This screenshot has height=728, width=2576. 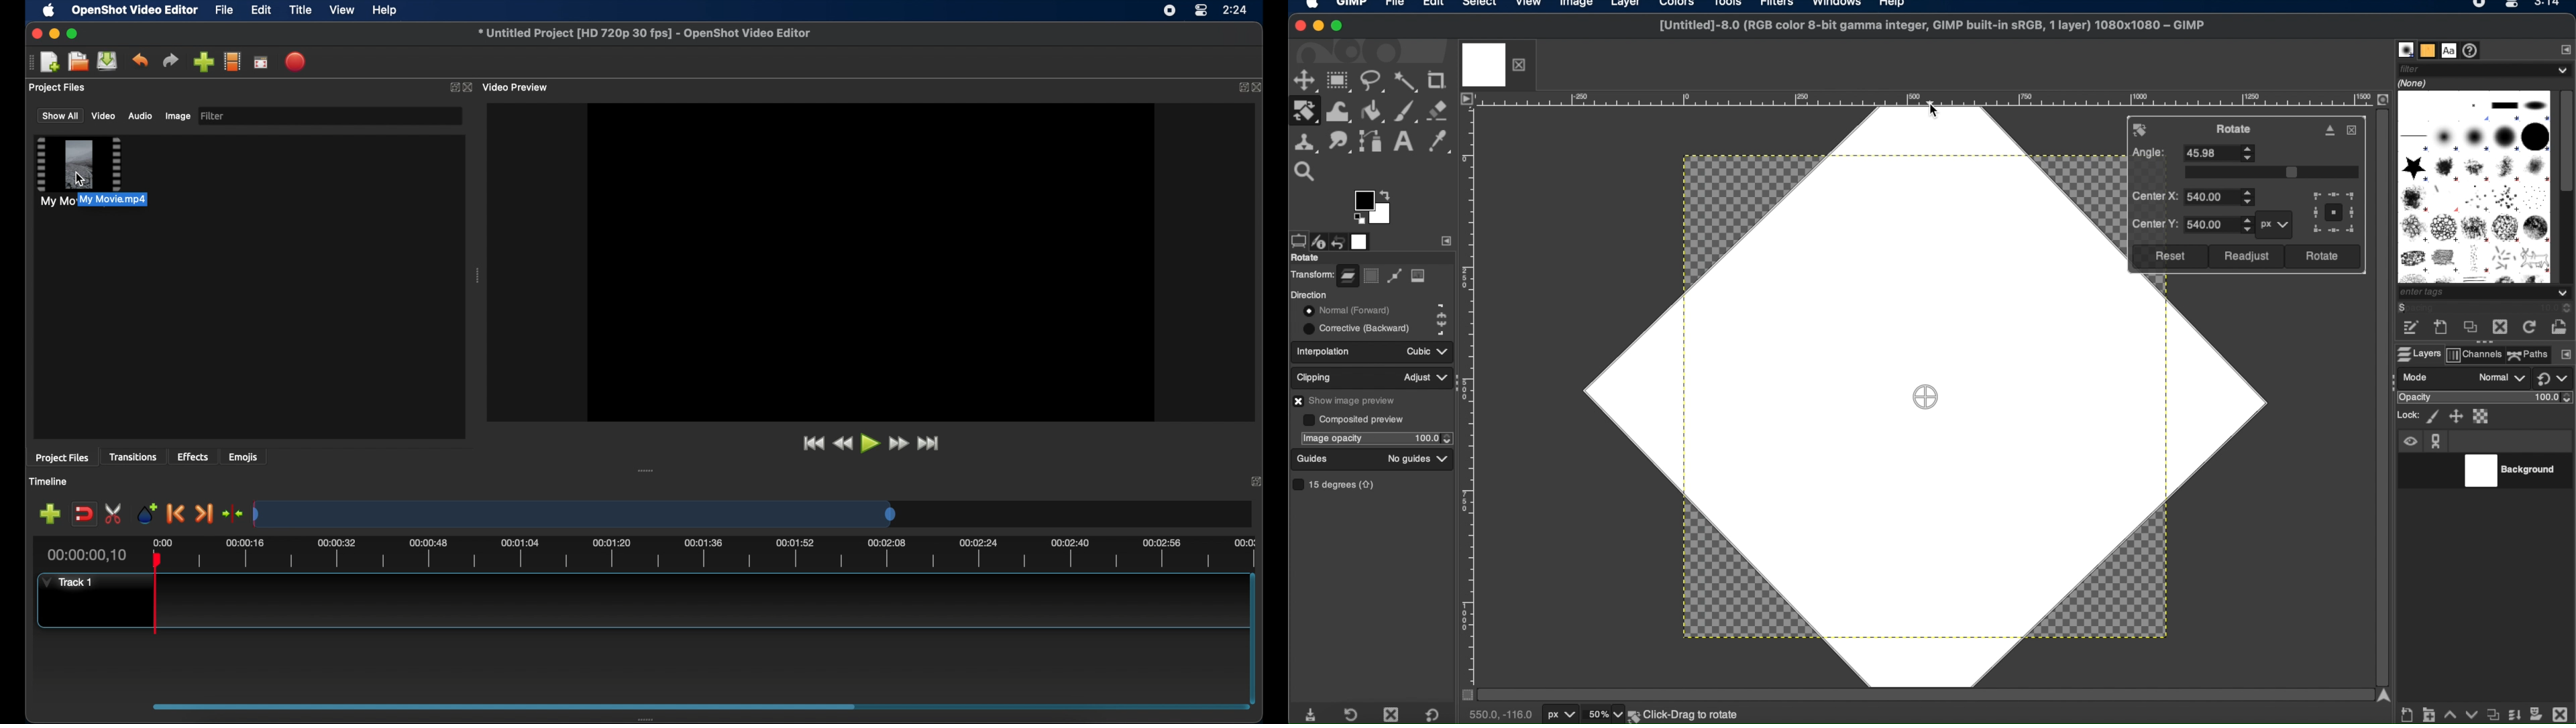 I want to click on cubic dropdown, so click(x=1424, y=351).